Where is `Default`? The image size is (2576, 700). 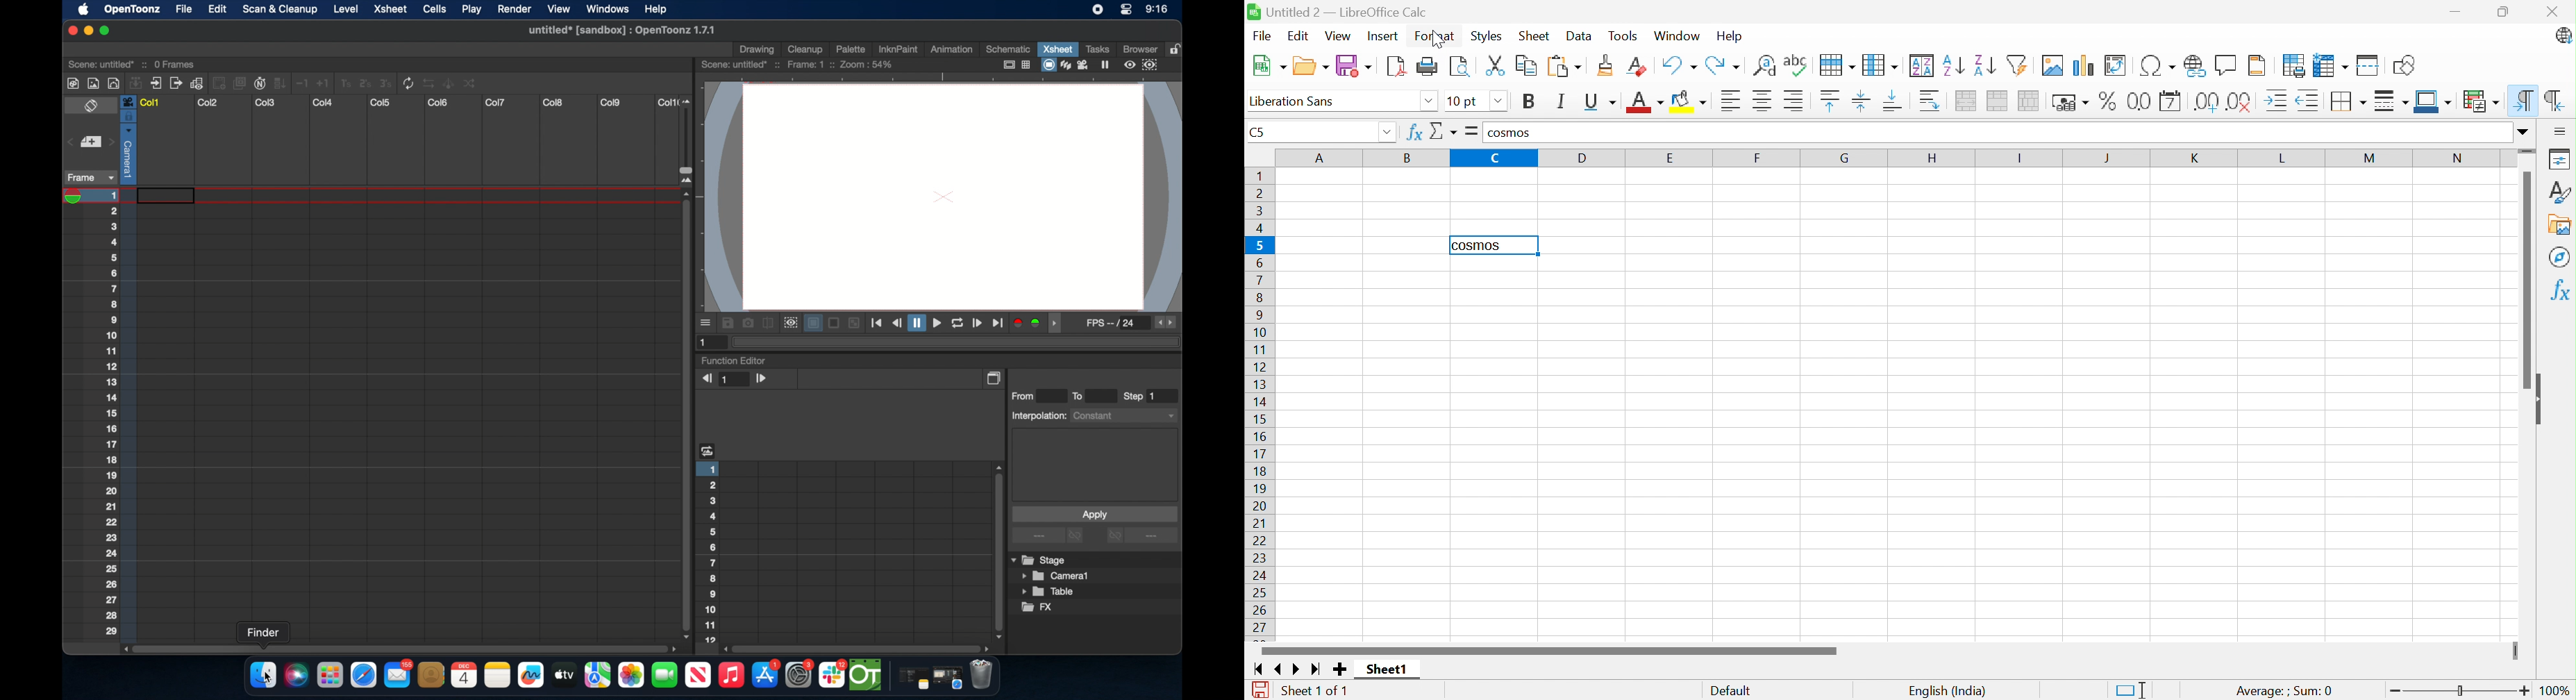
Default is located at coordinates (1731, 691).